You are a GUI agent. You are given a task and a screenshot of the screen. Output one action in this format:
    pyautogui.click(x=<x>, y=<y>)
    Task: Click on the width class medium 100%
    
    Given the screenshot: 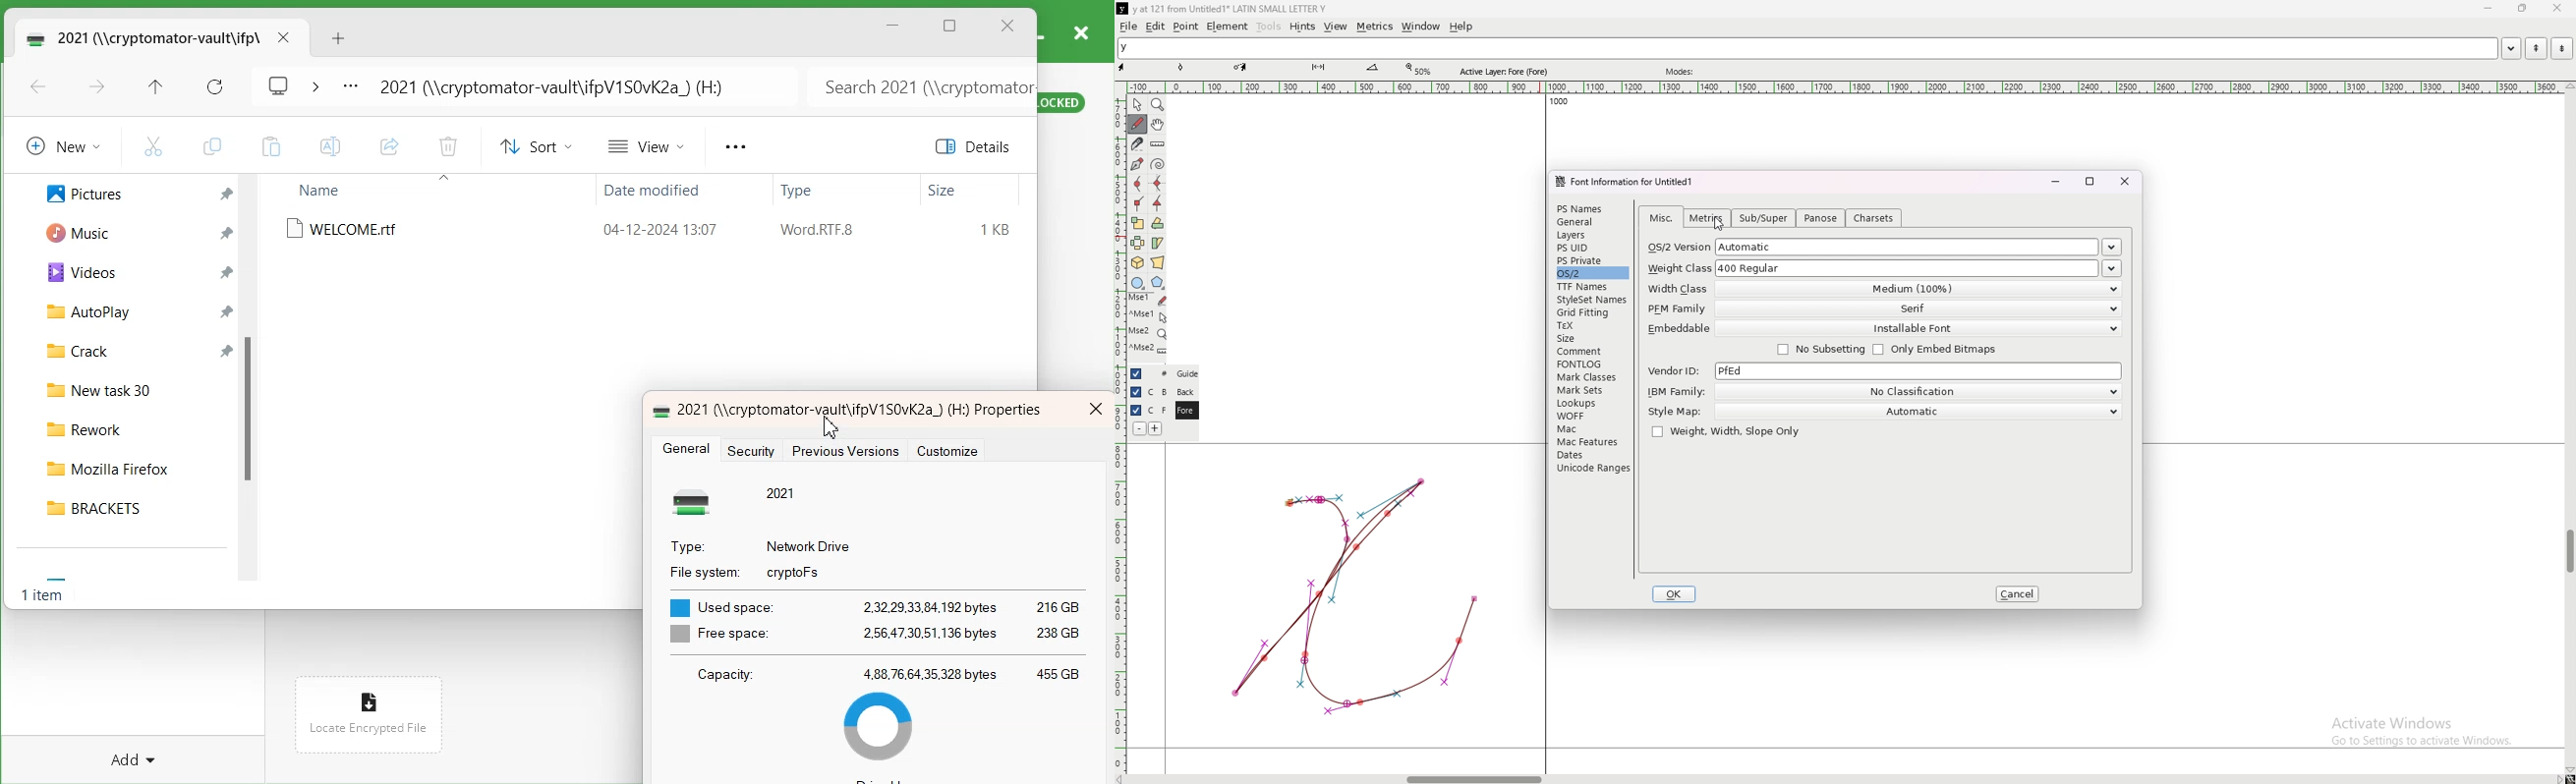 What is the action you would take?
    pyautogui.click(x=1883, y=288)
    